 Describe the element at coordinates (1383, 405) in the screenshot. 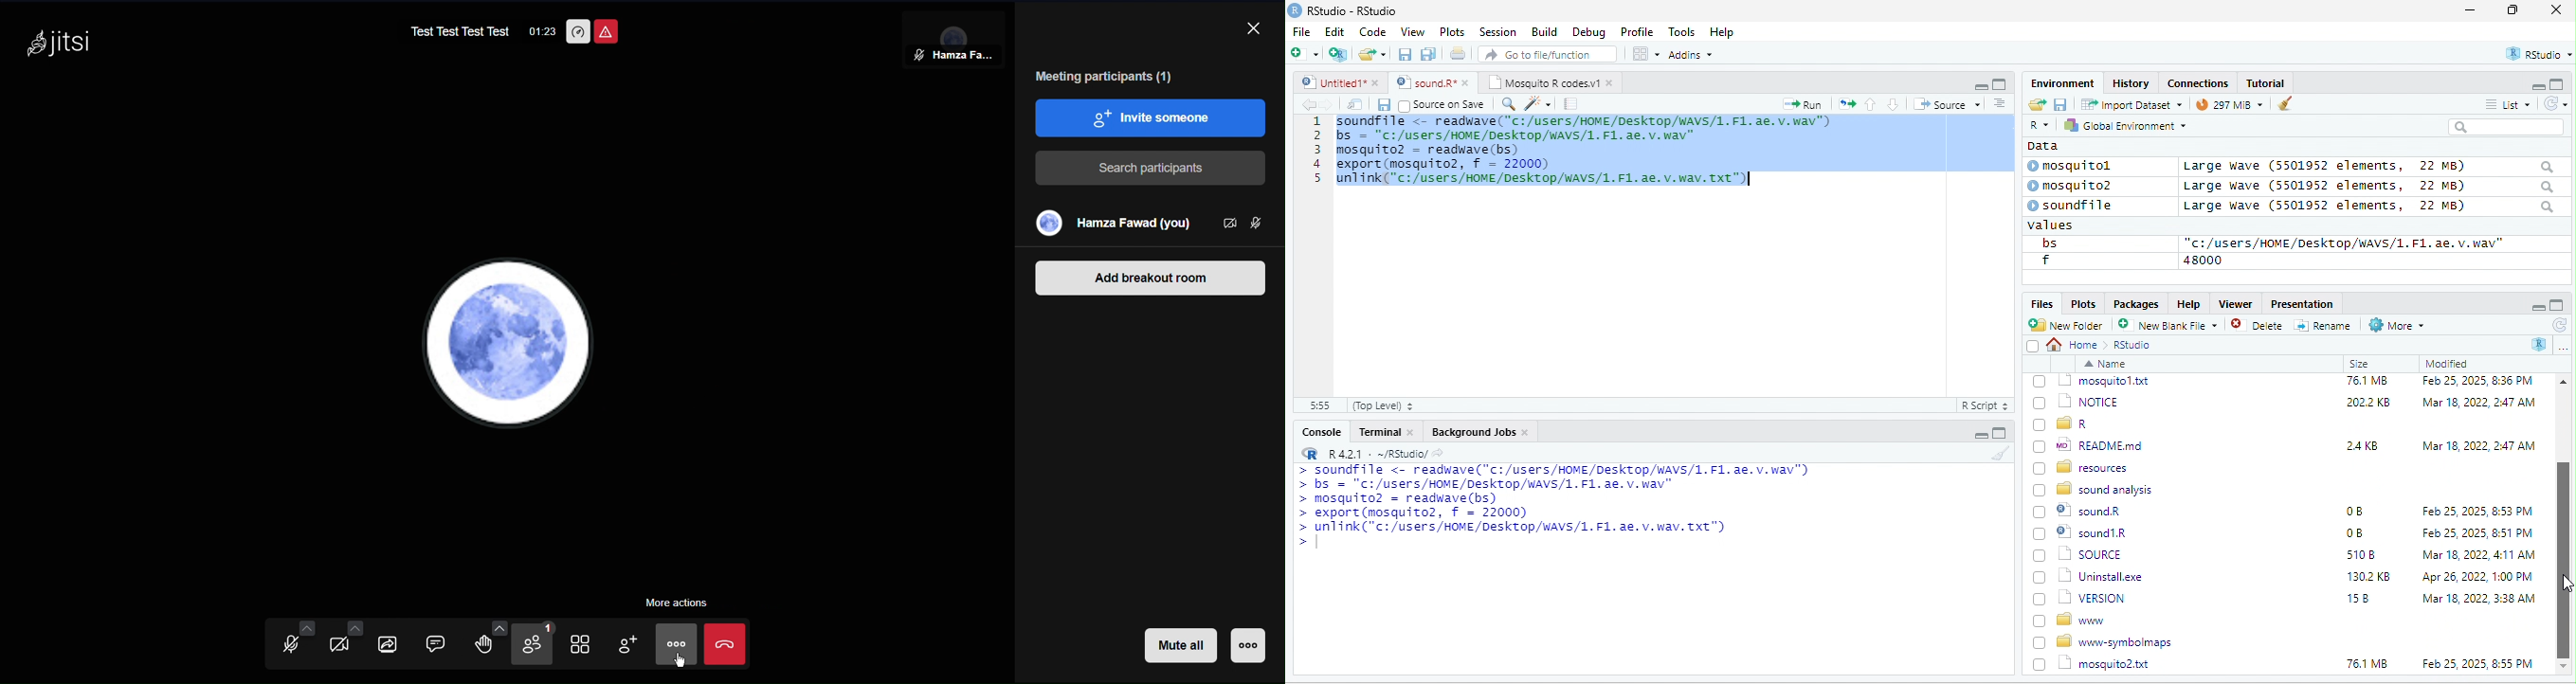

I see `(Top Level) +` at that location.